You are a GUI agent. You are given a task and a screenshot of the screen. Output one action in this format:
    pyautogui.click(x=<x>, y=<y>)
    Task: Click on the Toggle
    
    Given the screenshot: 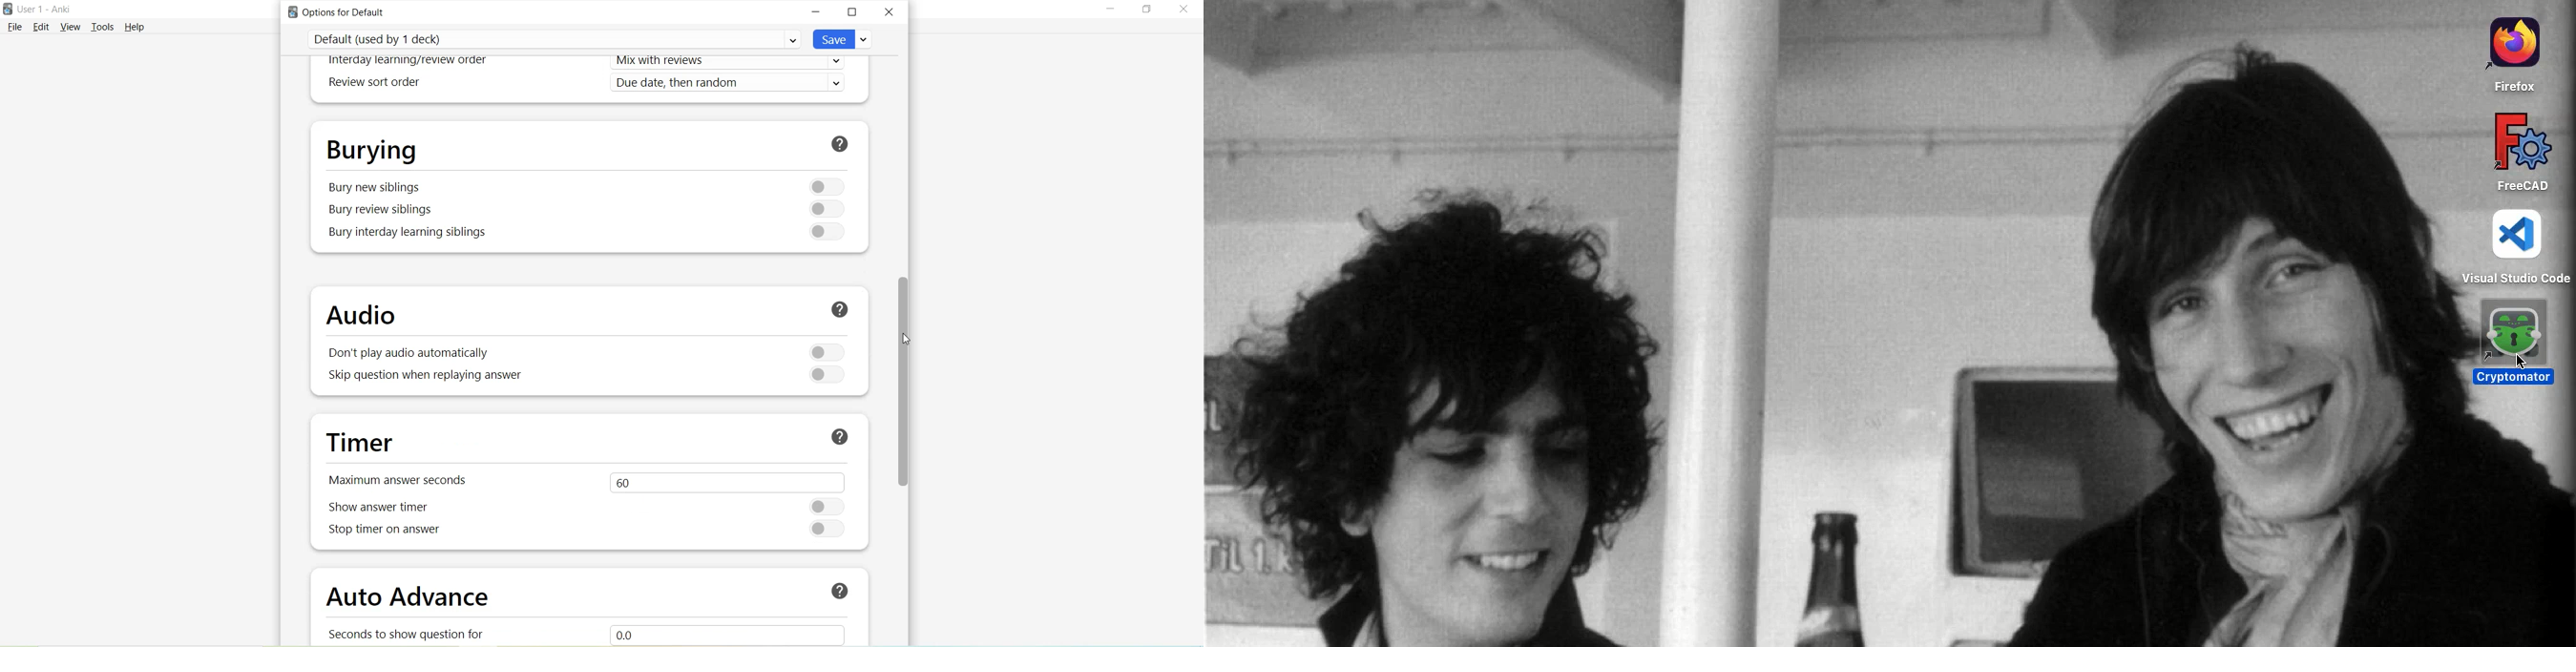 What is the action you would take?
    pyautogui.click(x=826, y=373)
    